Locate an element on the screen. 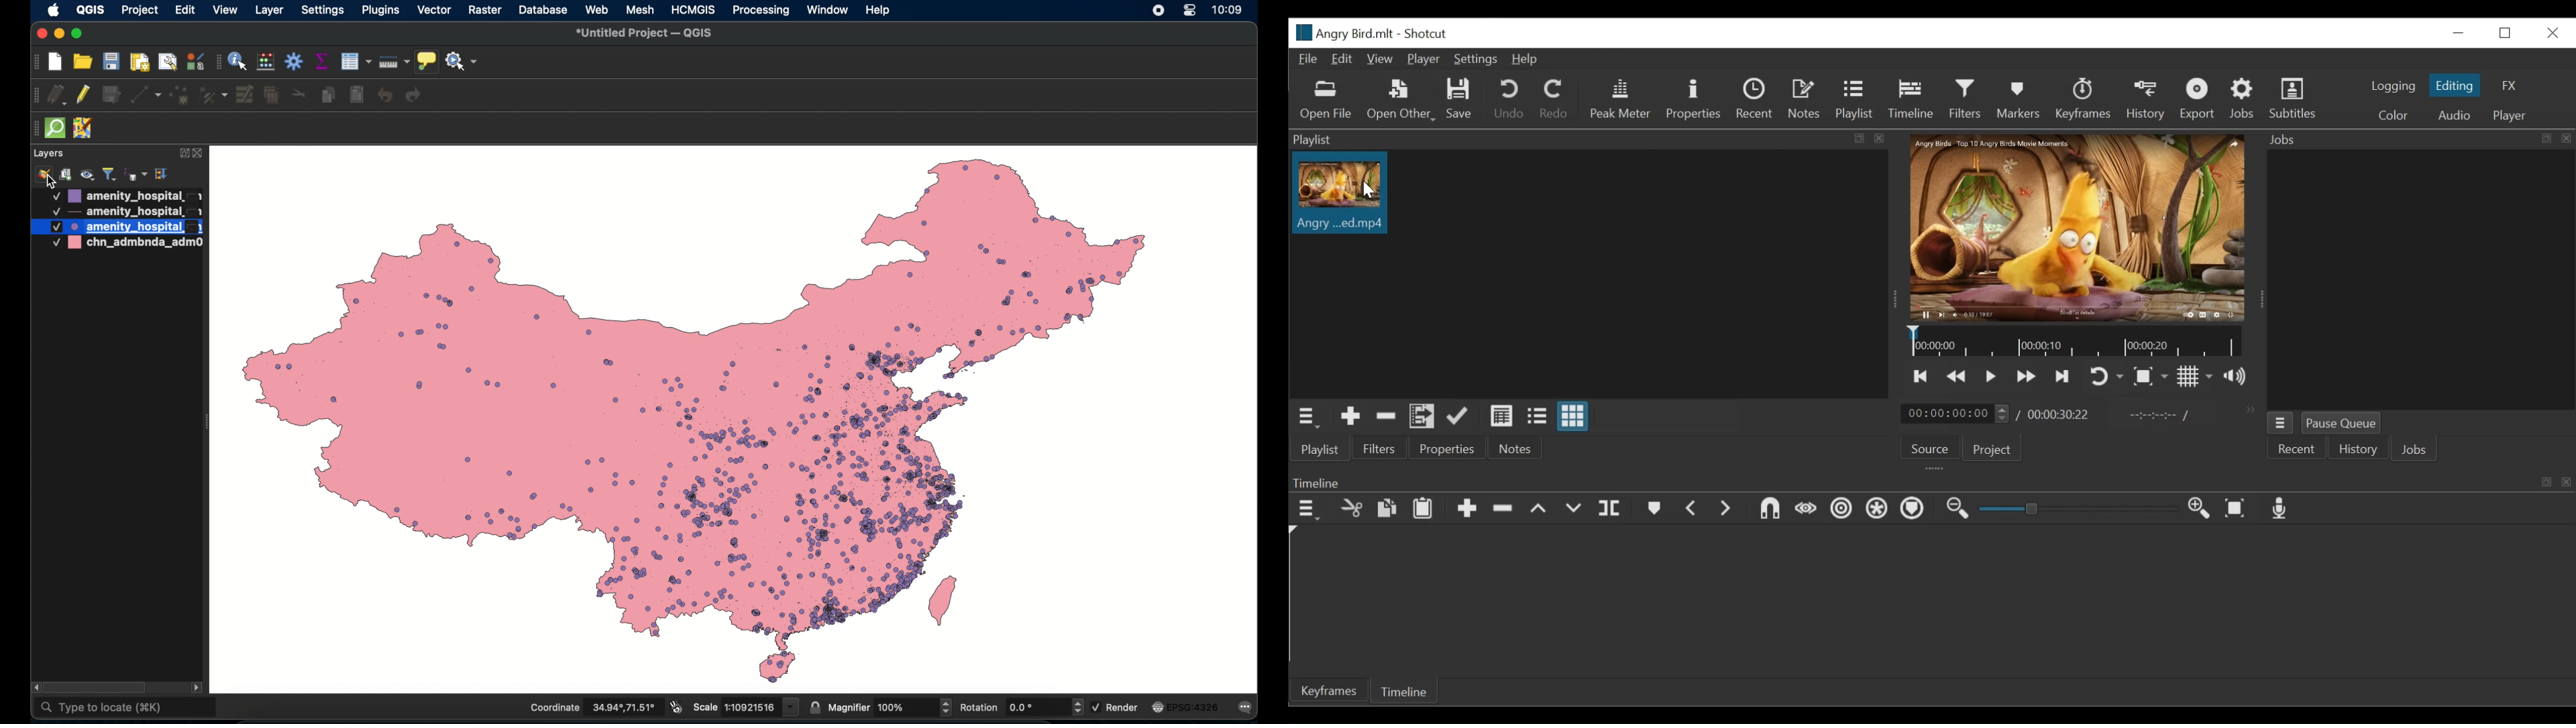 This screenshot has width=2576, height=728. Skip to the previous point is located at coordinates (1922, 375).